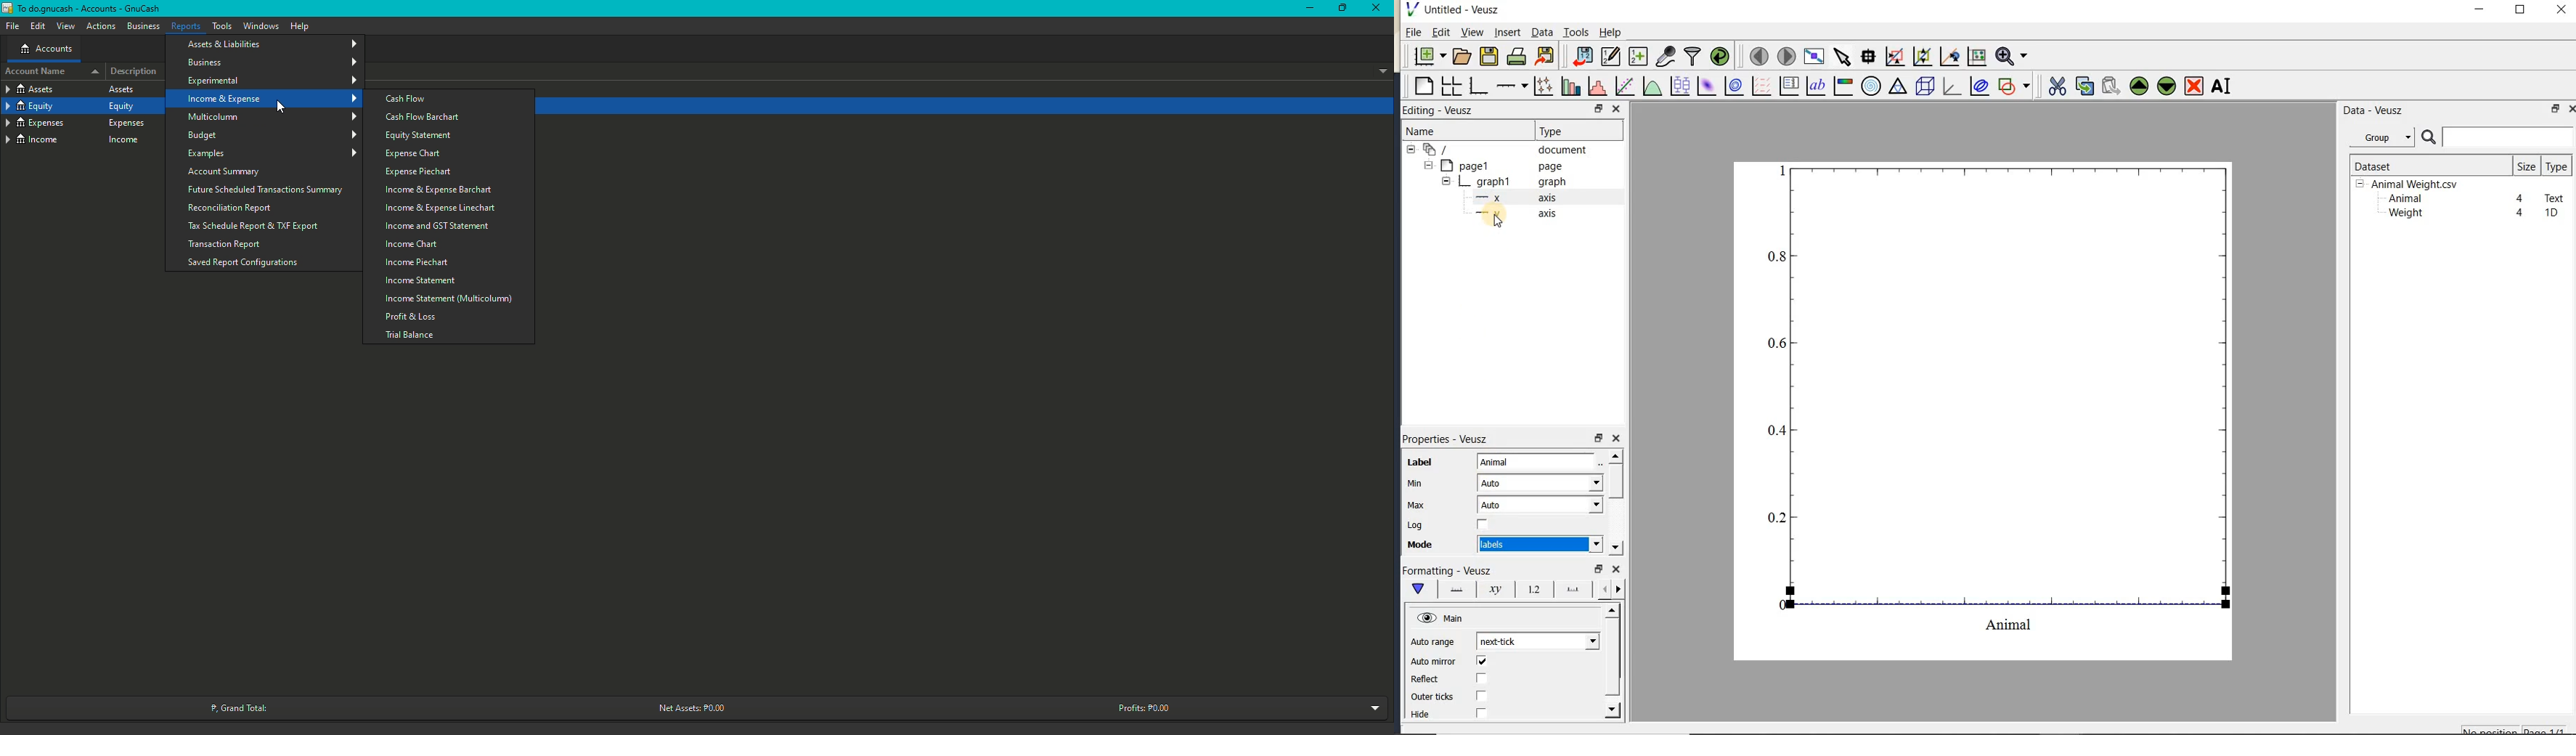 The height and width of the screenshot is (756, 2576). Describe the element at coordinates (1414, 32) in the screenshot. I see `File` at that location.